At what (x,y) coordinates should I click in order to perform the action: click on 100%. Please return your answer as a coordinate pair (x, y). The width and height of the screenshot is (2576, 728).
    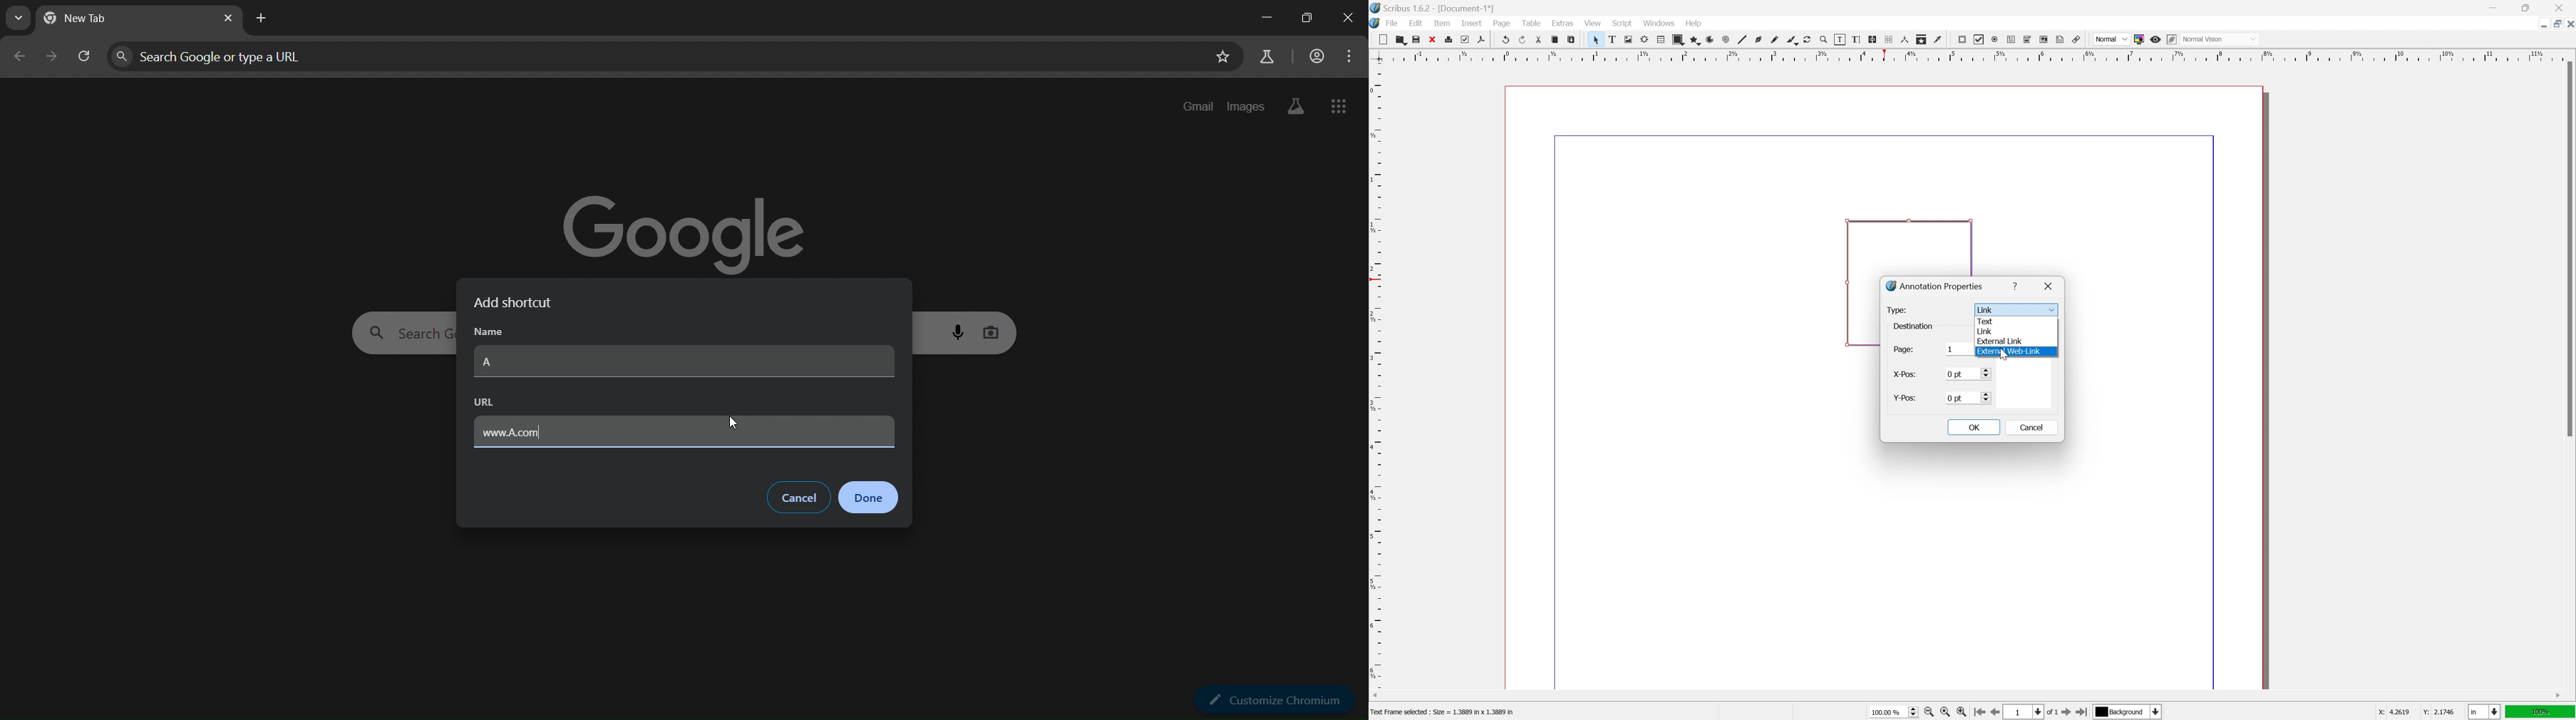
    Looking at the image, I should click on (2541, 712).